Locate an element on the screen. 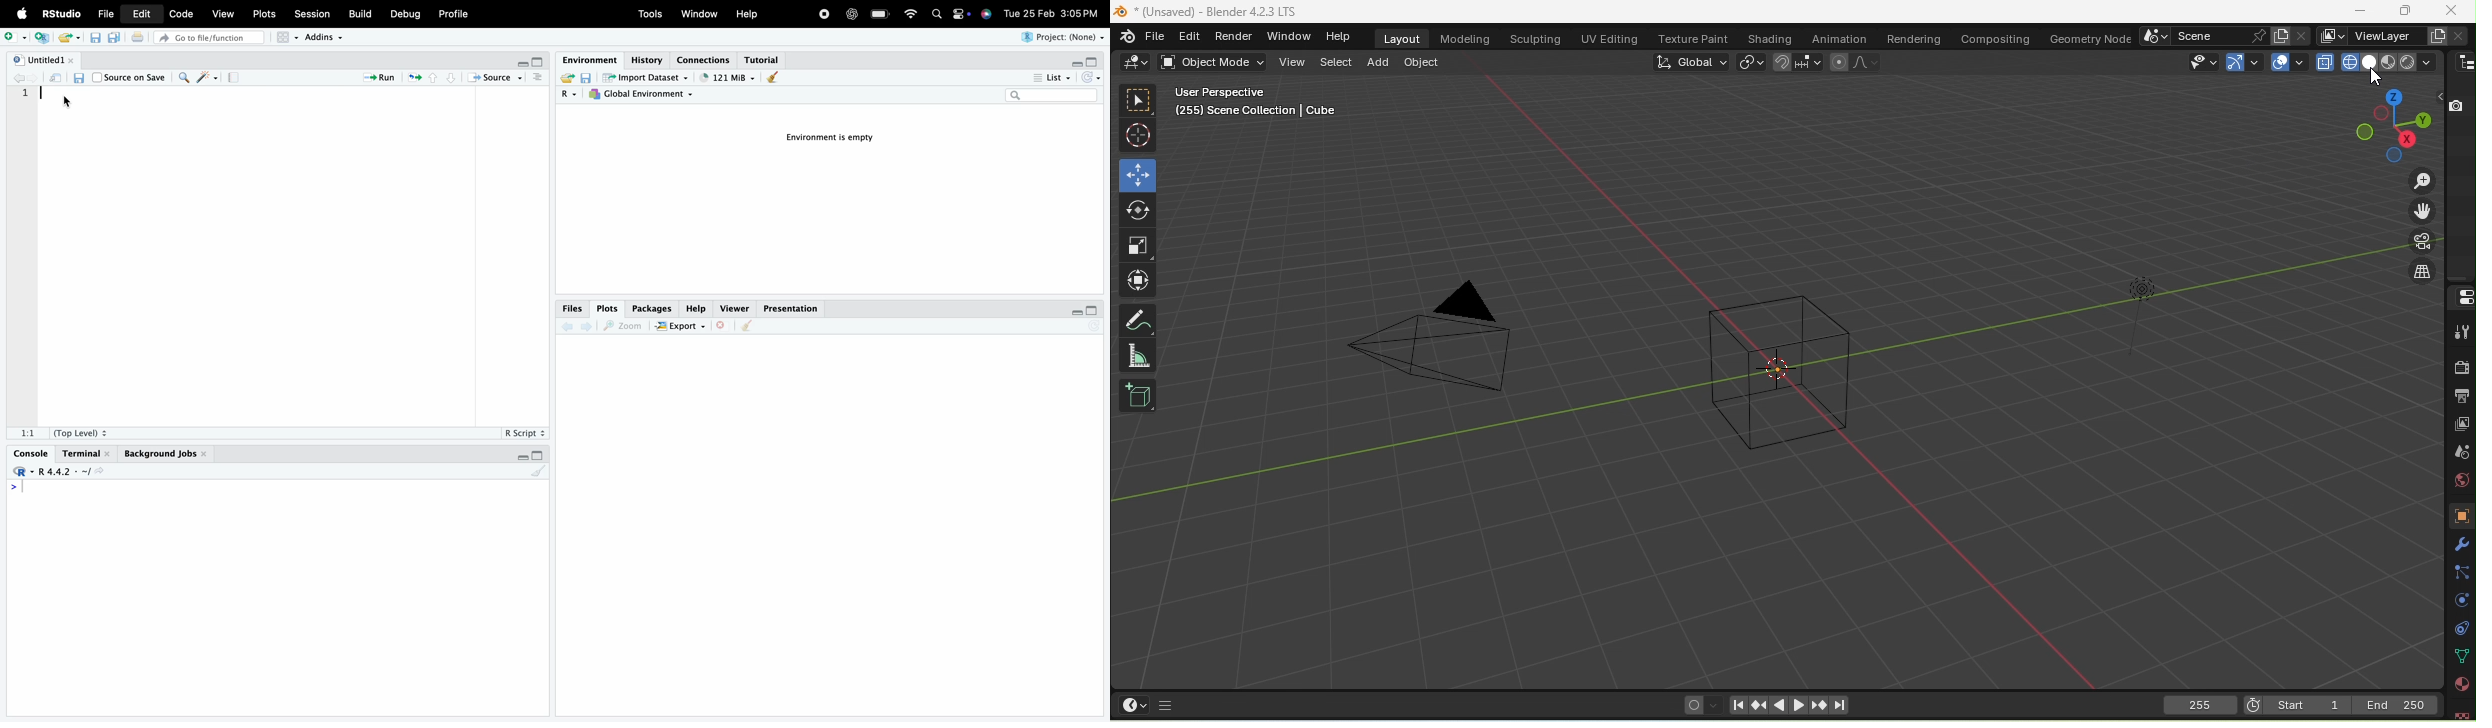  Rotate the view is located at coordinates (2393, 98).